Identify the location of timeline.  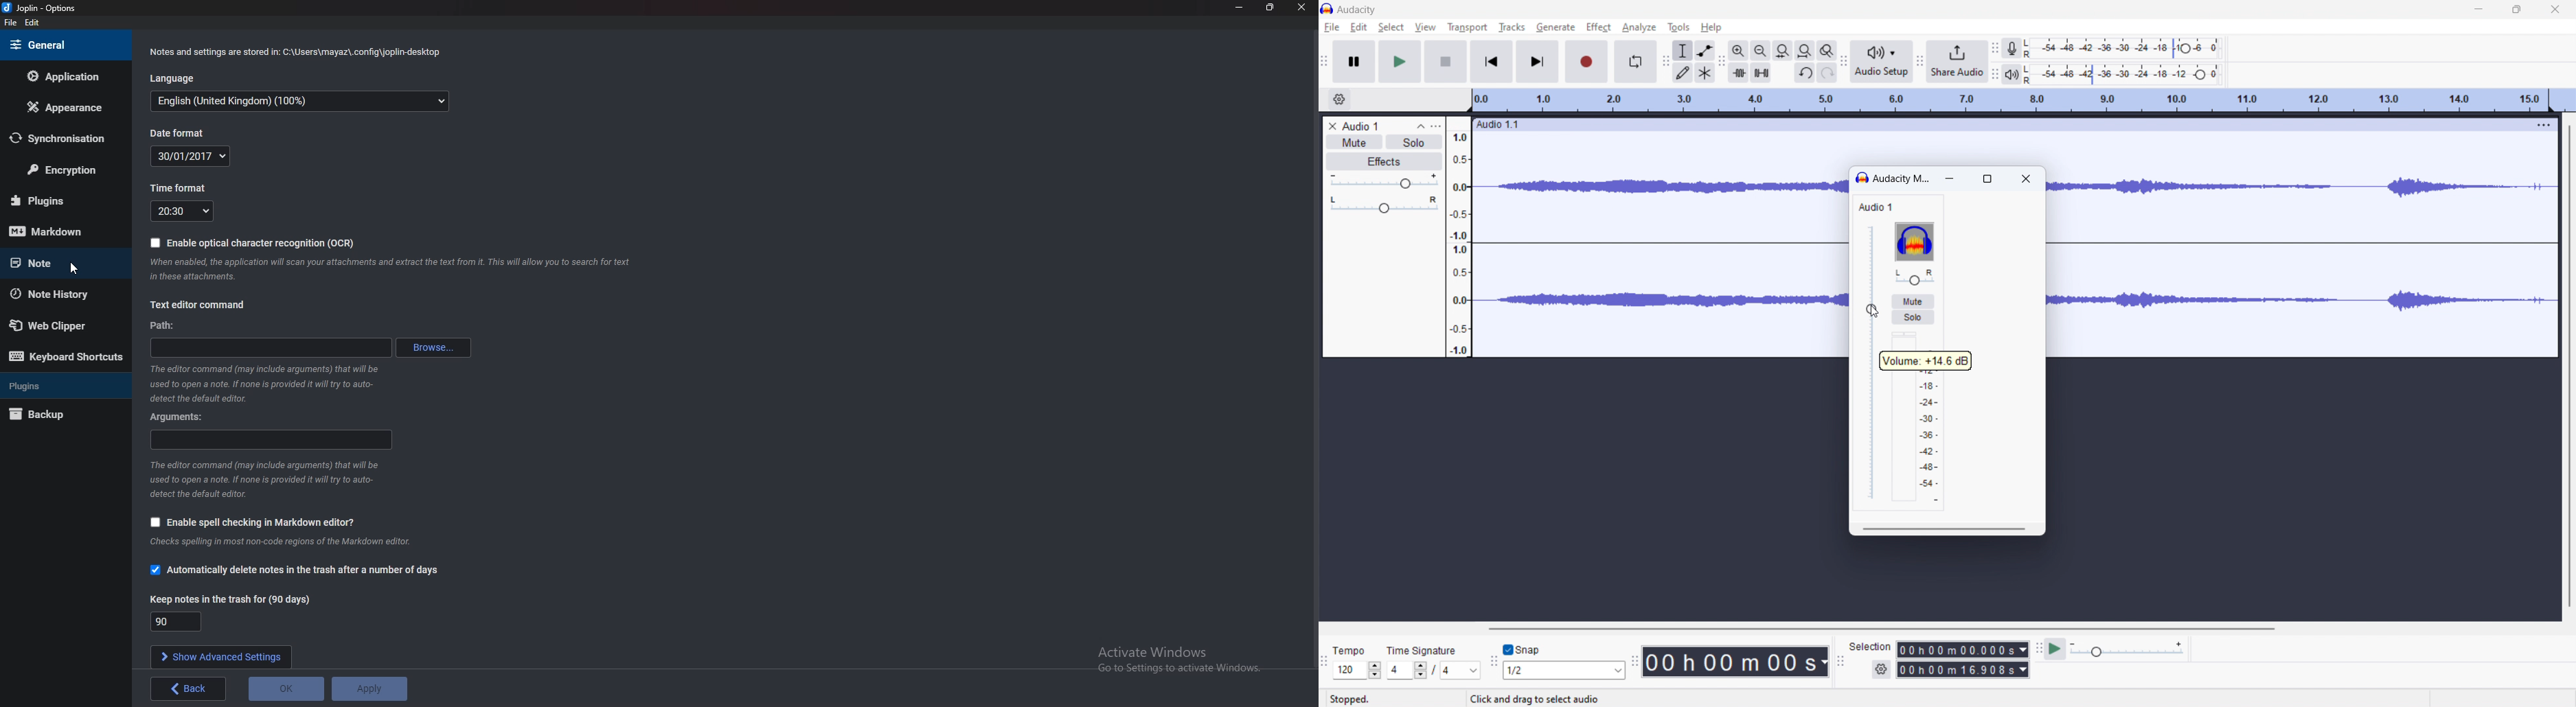
(2010, 101).